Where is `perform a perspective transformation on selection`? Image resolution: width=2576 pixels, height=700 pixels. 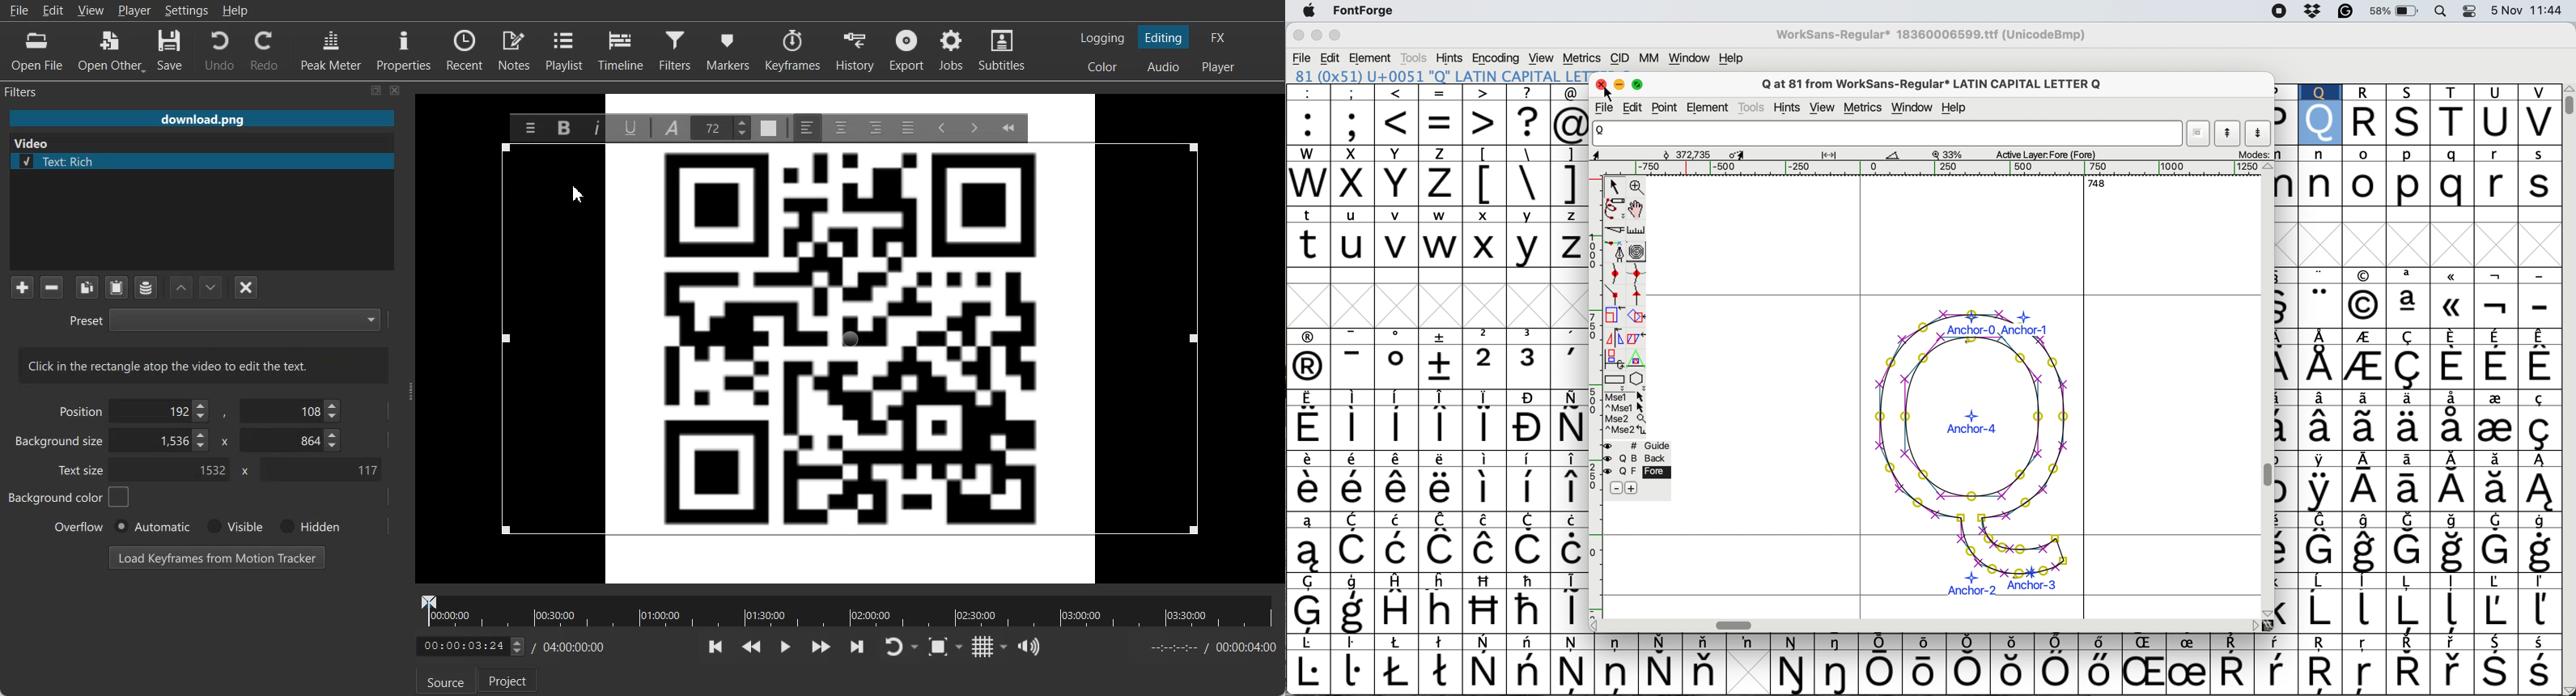
perform a perspective transformation on selection is located at coordinates (1639, 359).